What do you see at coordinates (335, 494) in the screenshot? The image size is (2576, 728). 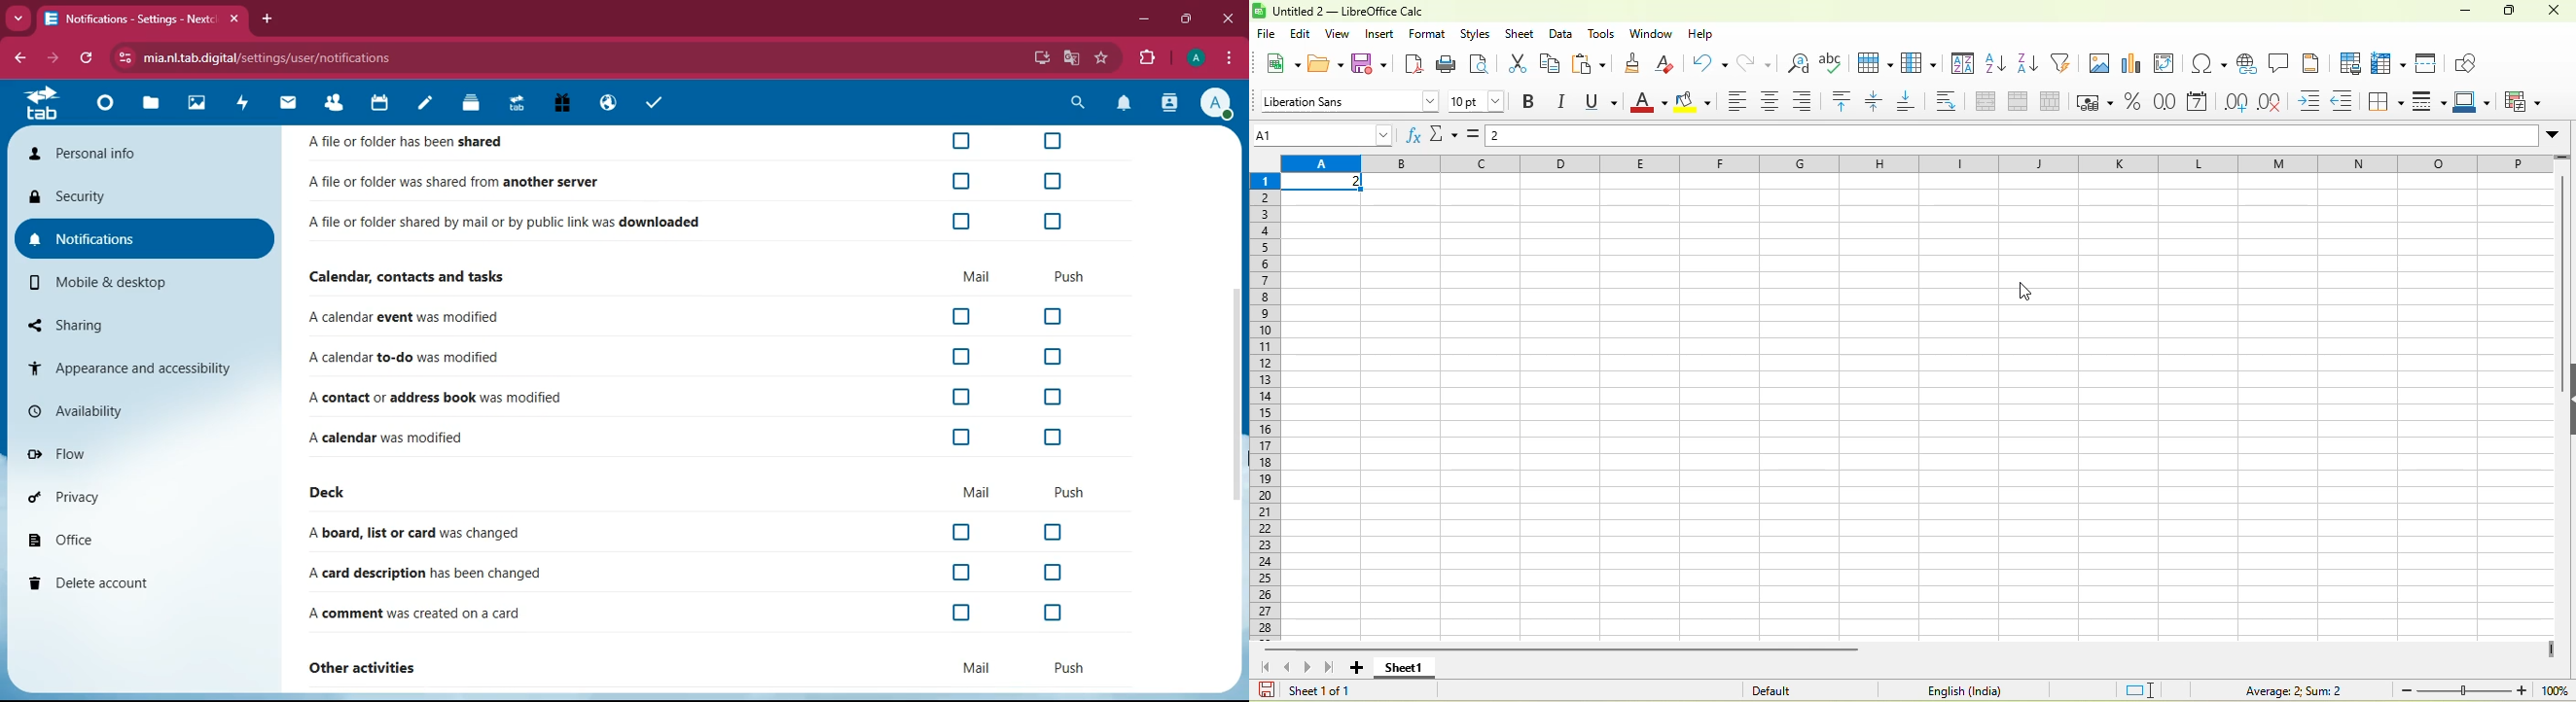 I see `deck` at bounding box center [335, 494].